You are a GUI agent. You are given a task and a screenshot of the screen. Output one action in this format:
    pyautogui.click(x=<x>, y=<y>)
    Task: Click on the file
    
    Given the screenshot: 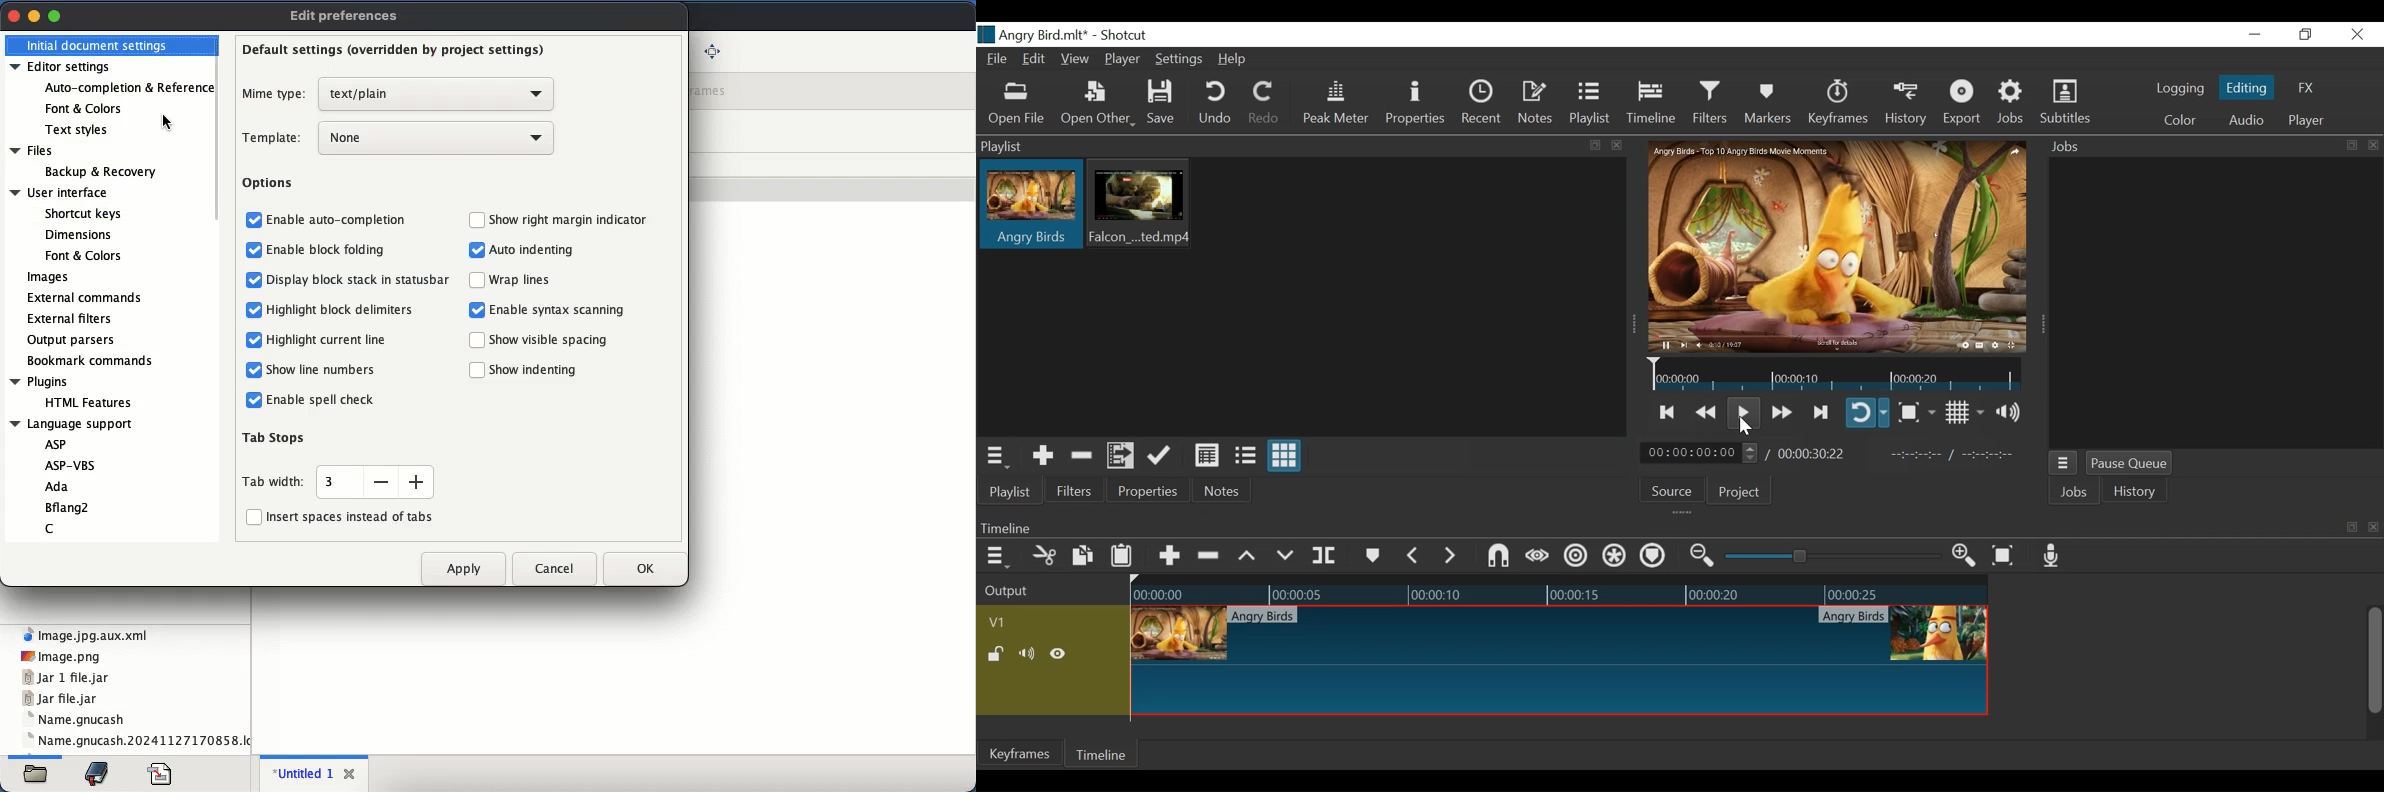 What is the action you would take?
    pyautogui.click(x=37, y=776)
    